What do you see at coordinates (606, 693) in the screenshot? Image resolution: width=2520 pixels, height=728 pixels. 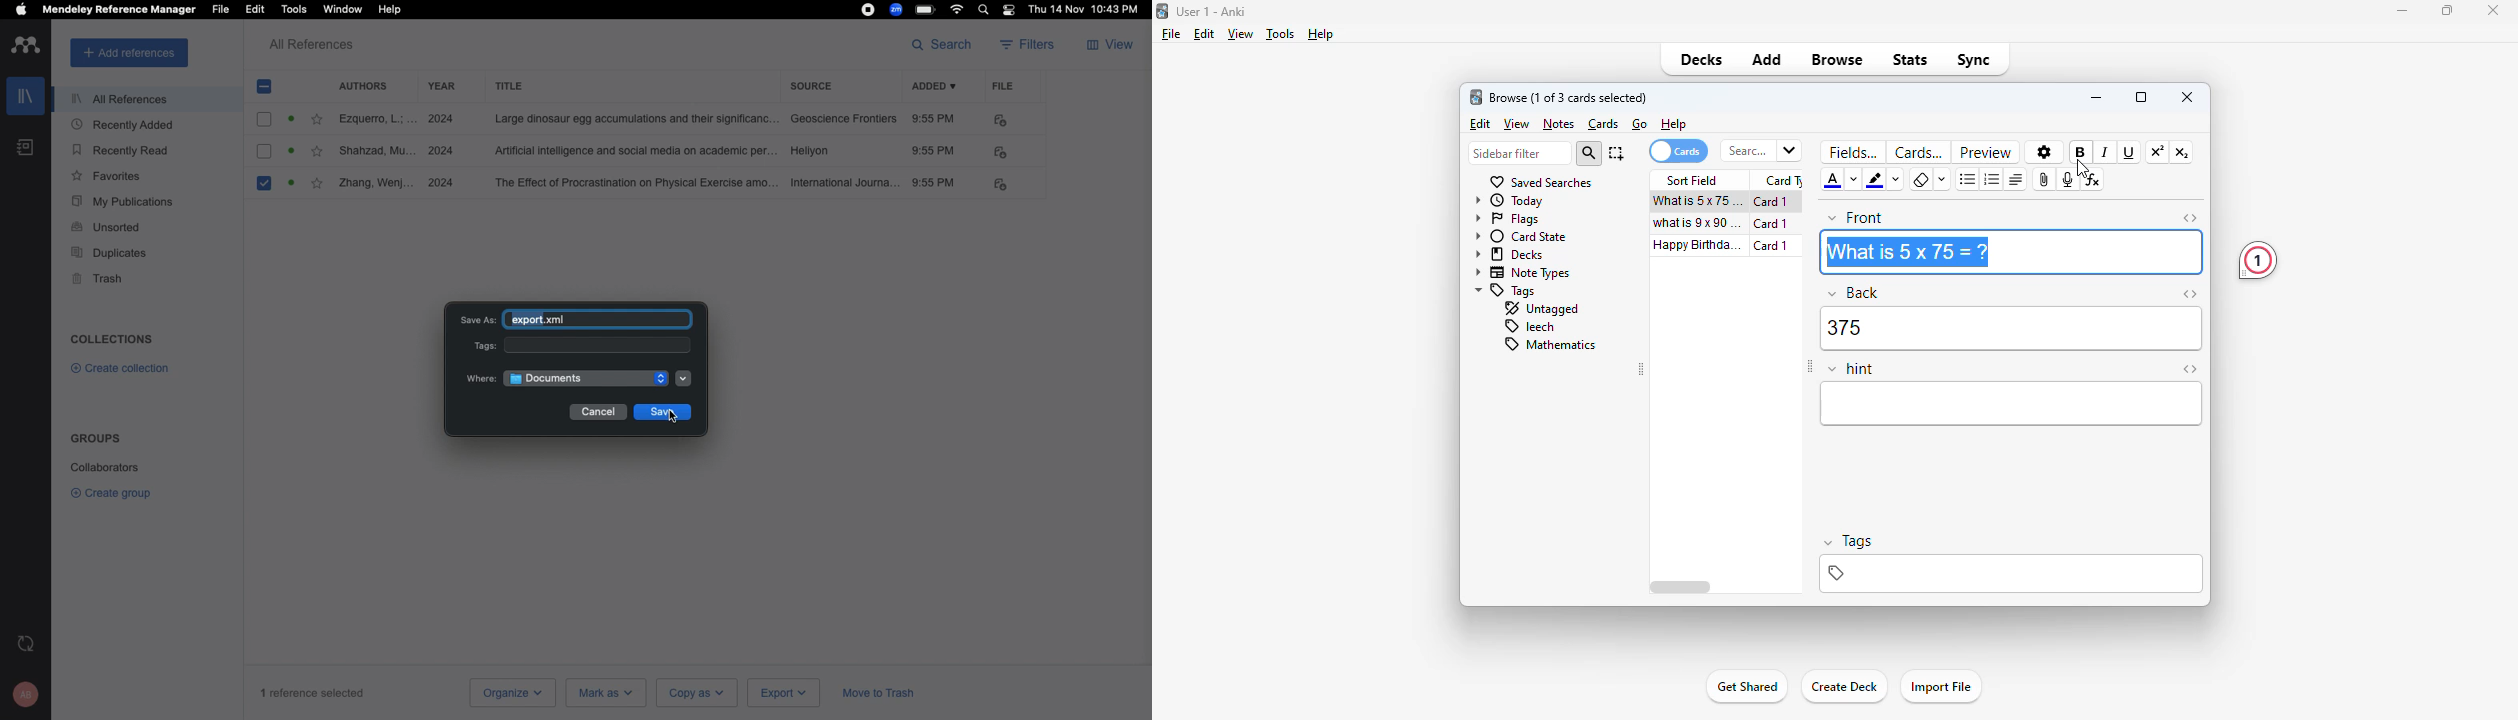 I see `Mark as` at bounding box center [606, 693].